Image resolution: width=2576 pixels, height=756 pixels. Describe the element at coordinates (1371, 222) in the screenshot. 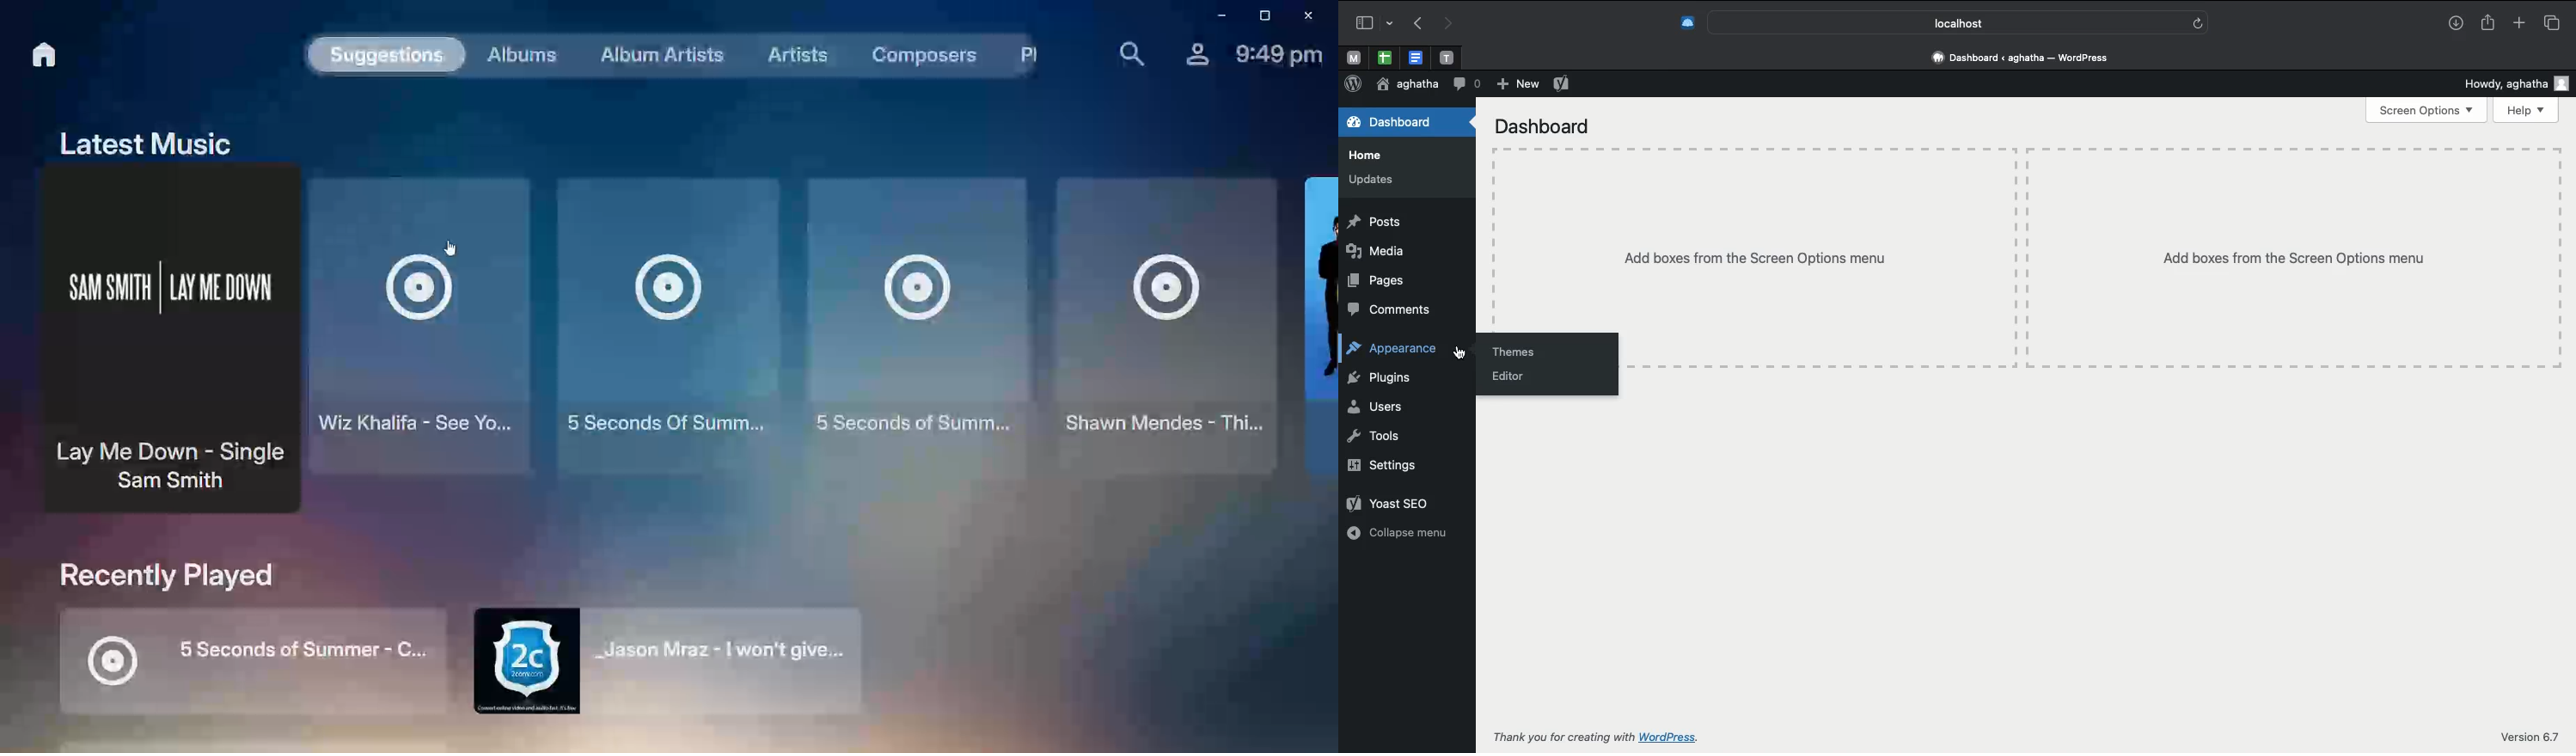

I see `Posts` at that location.